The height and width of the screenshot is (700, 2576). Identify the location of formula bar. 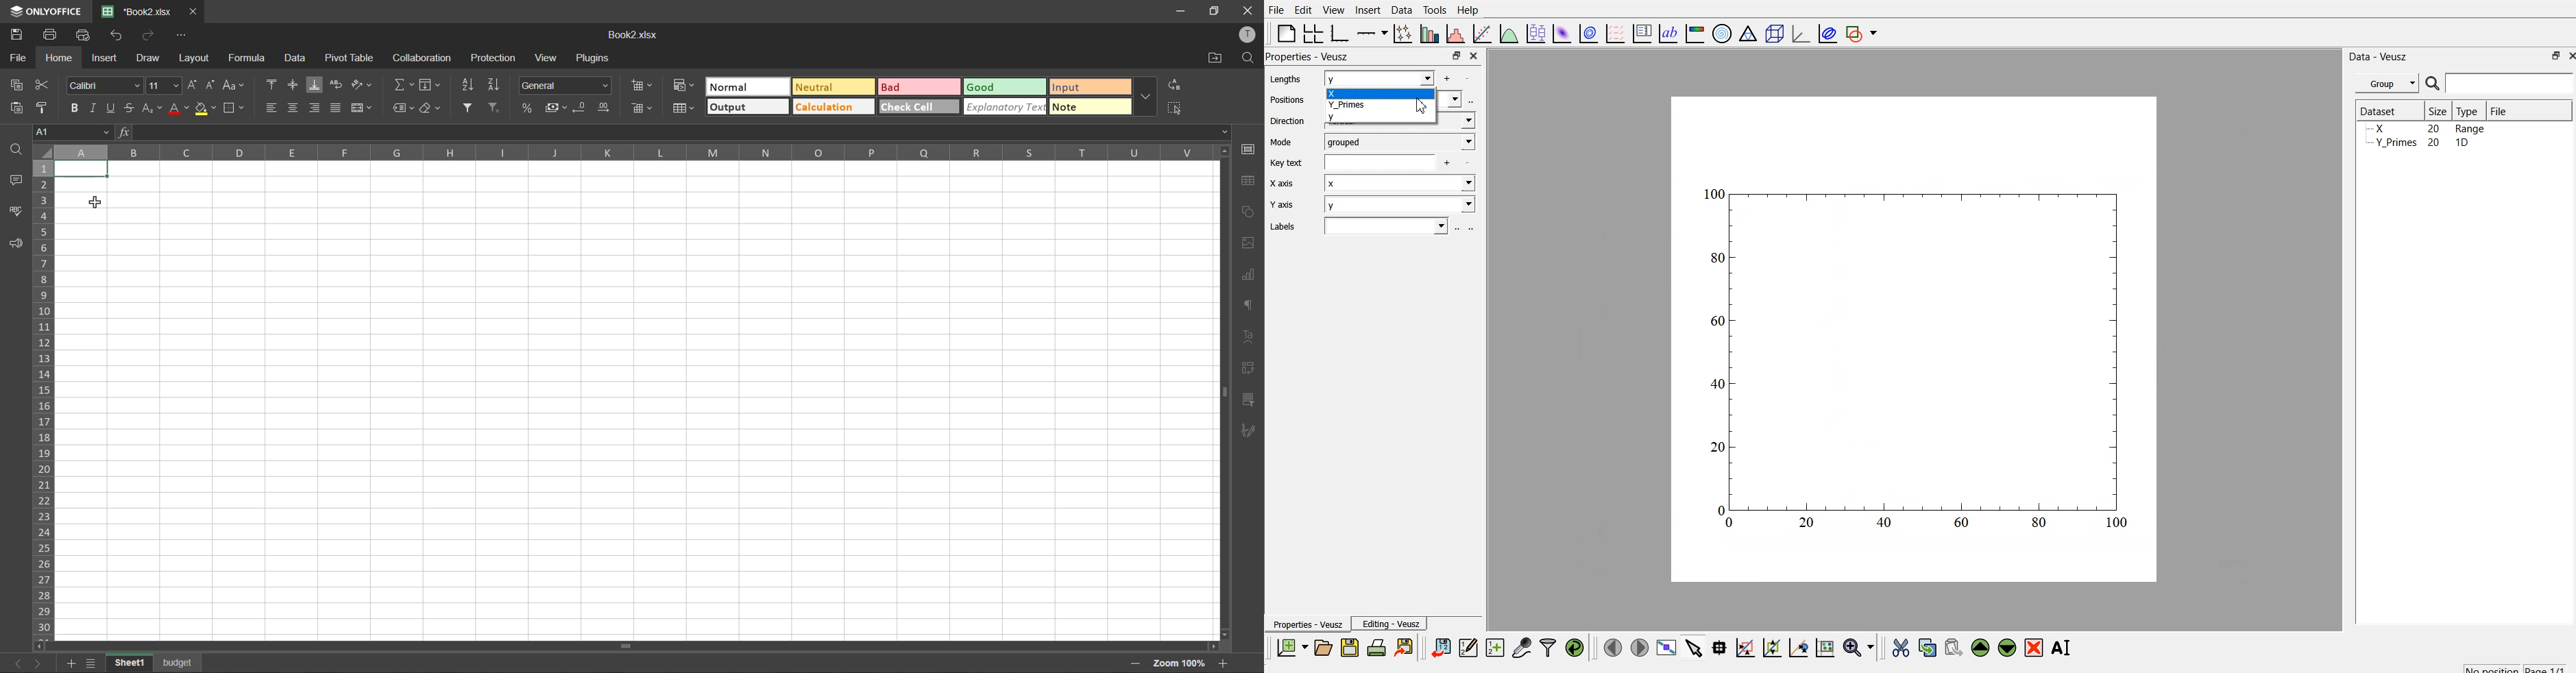
(676, 132).